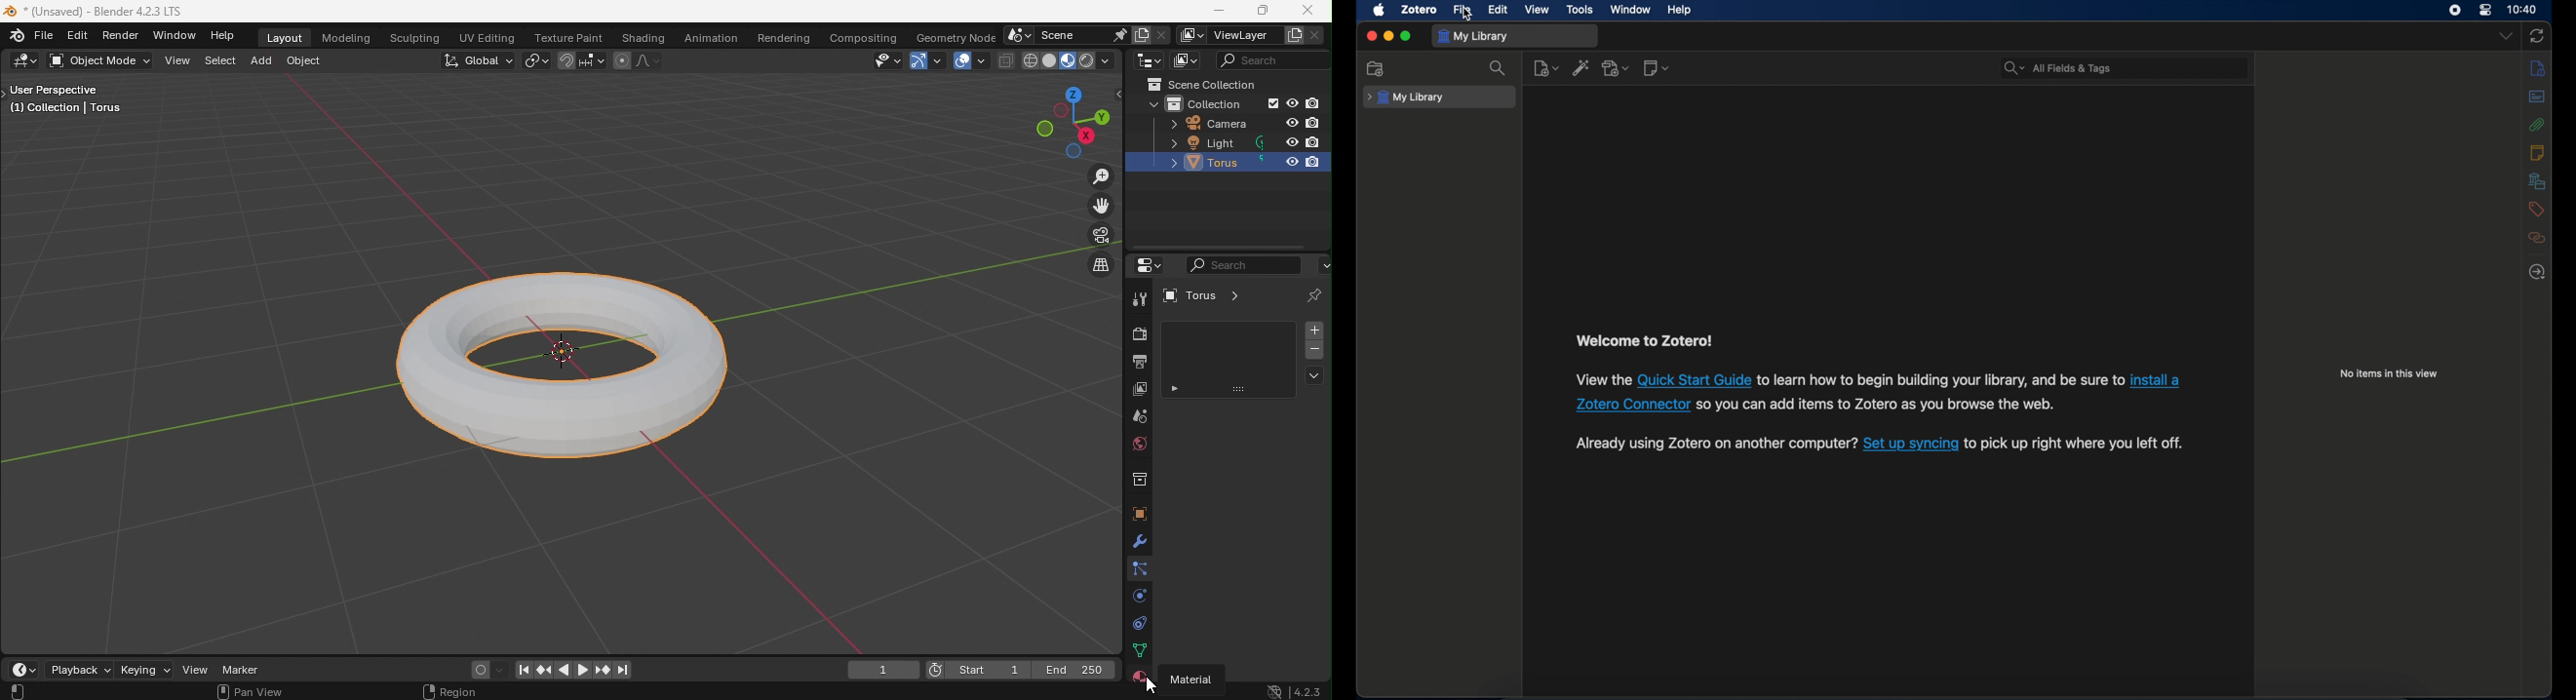 The image size is (2576, 700). I want to click on Transform pivot point, so click(535, 59).